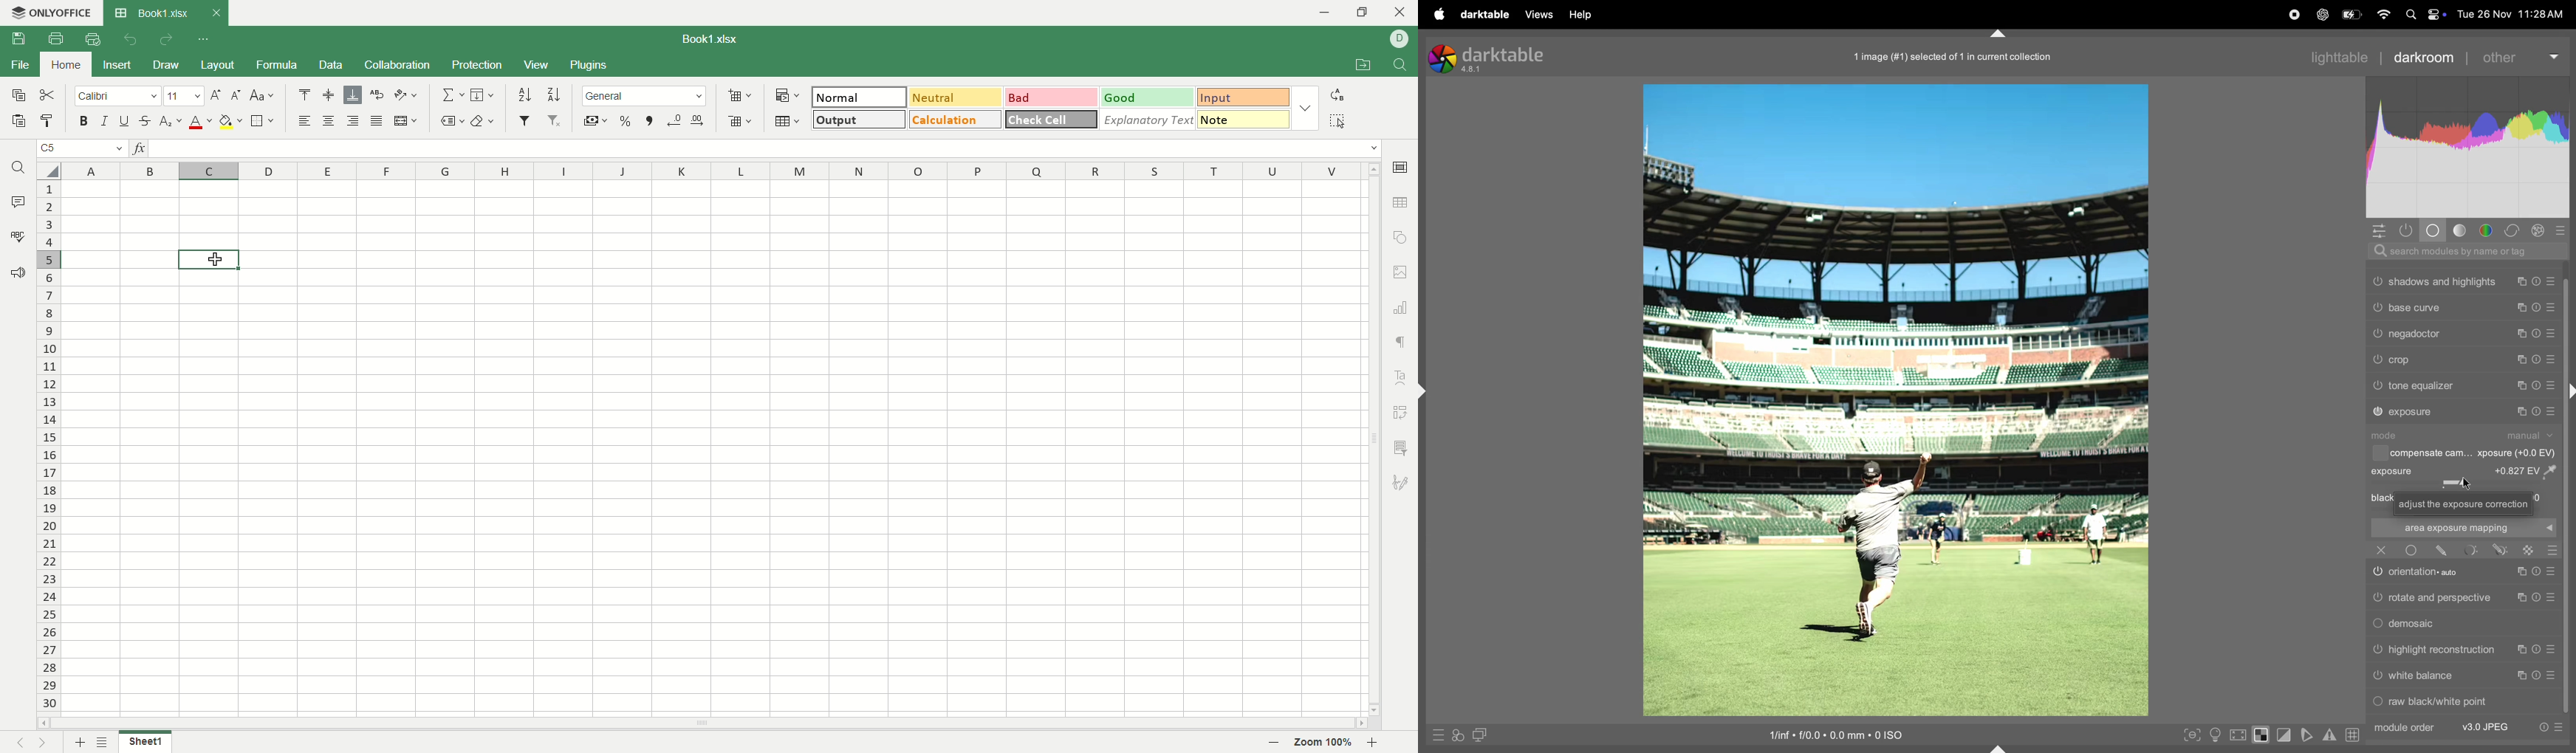  What do you see at coordinates (378, 94) in the screenshot?
I see `wrap text` at bounding box center [378, 94].